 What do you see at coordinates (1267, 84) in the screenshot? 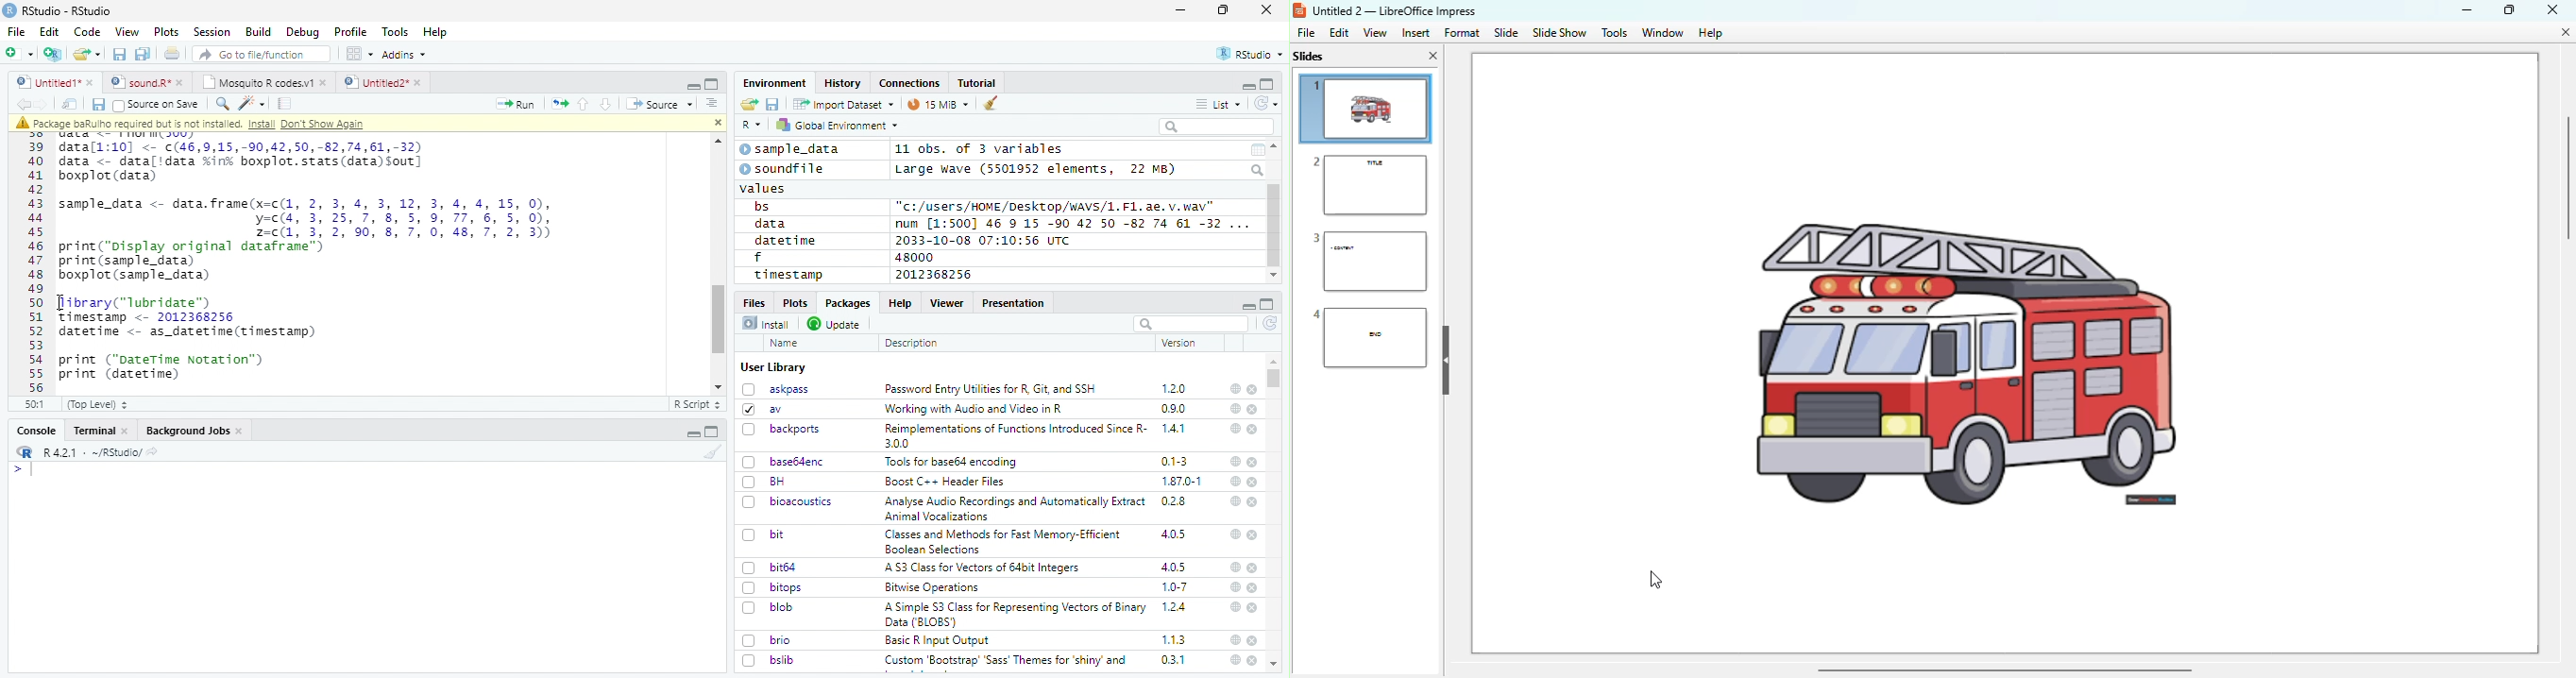
I see `full screen` at bounding box center [1267, 84].